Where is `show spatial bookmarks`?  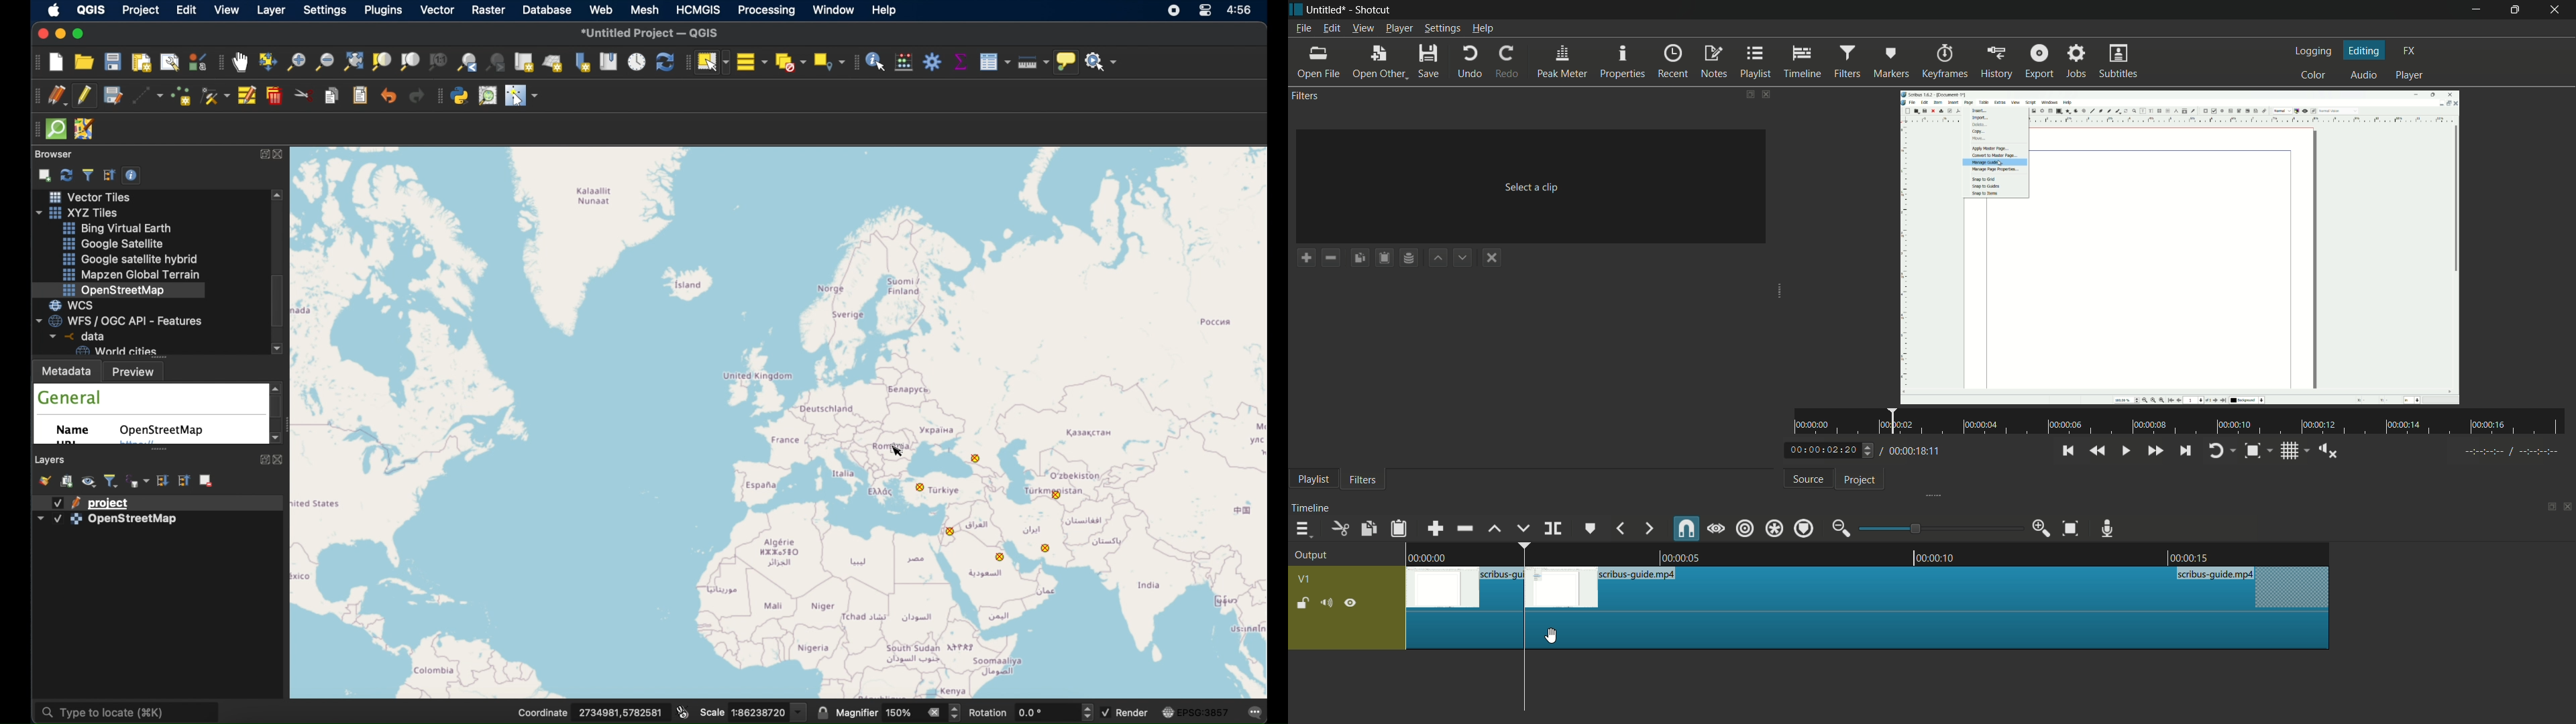 show spatial bookmarks is located at coordinates (609, 62).